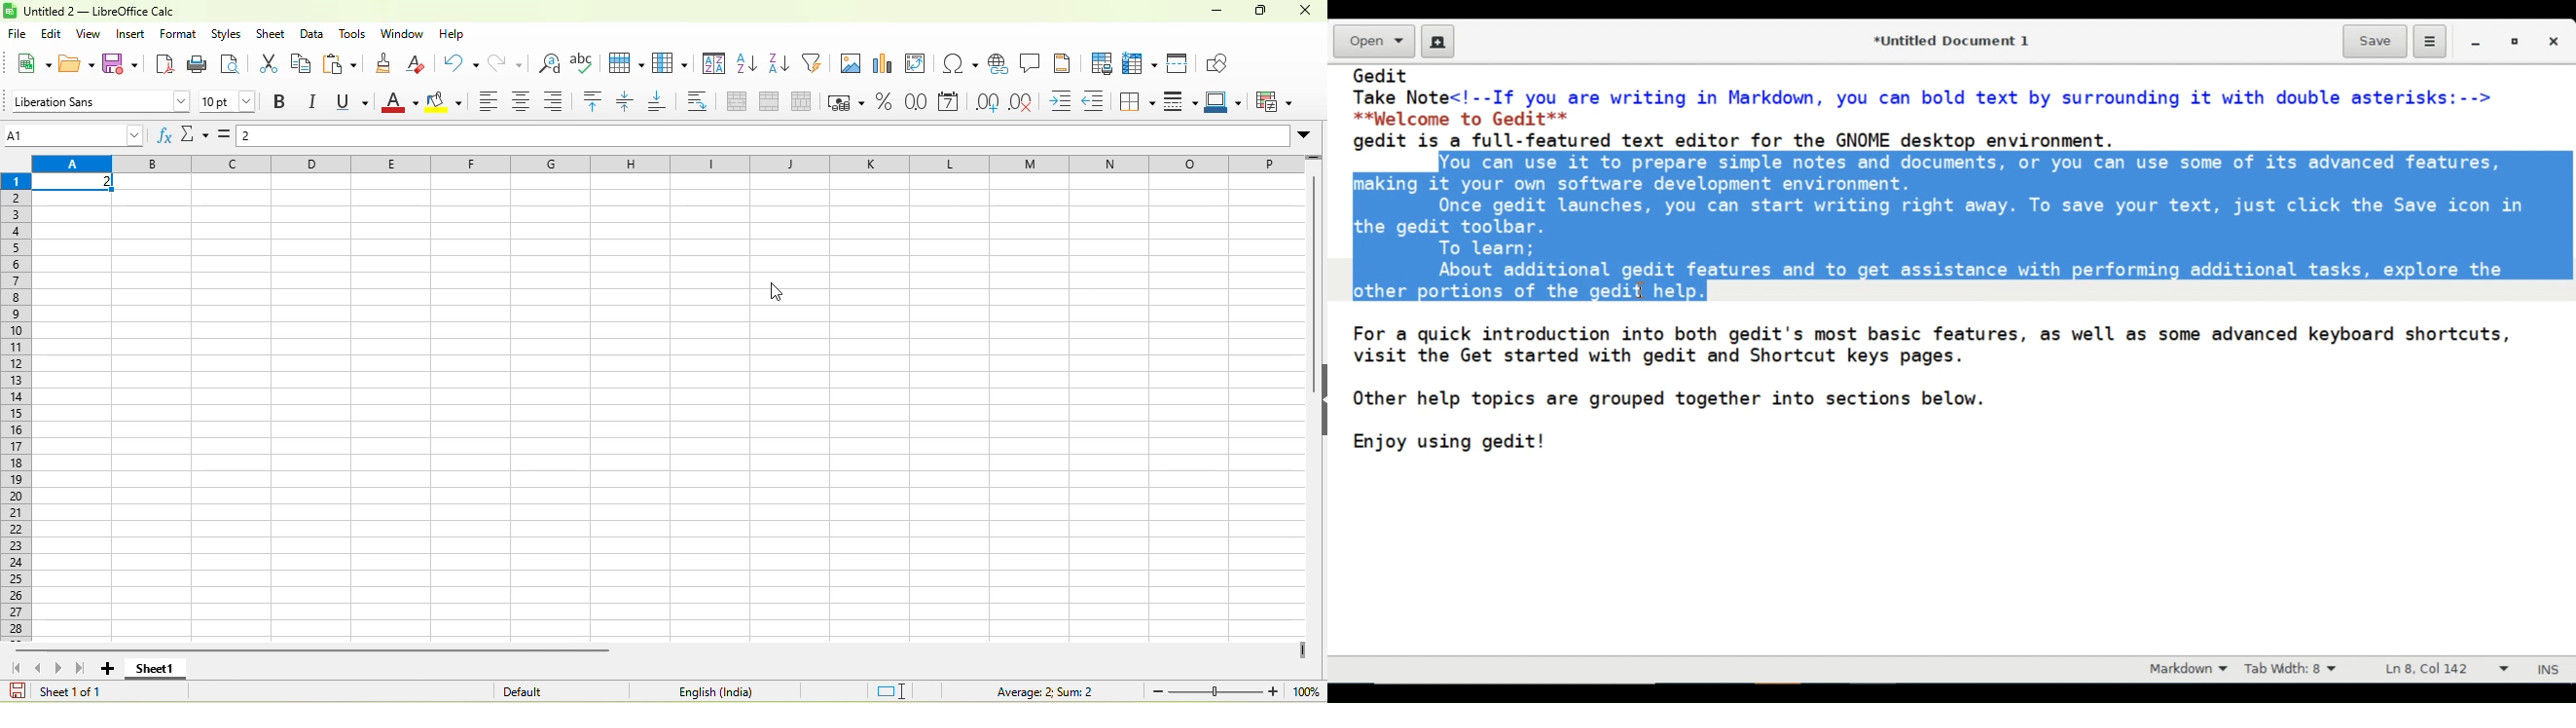 This screenshot has width=2576, height=728. I want to click on wrap, so click(704, 102).